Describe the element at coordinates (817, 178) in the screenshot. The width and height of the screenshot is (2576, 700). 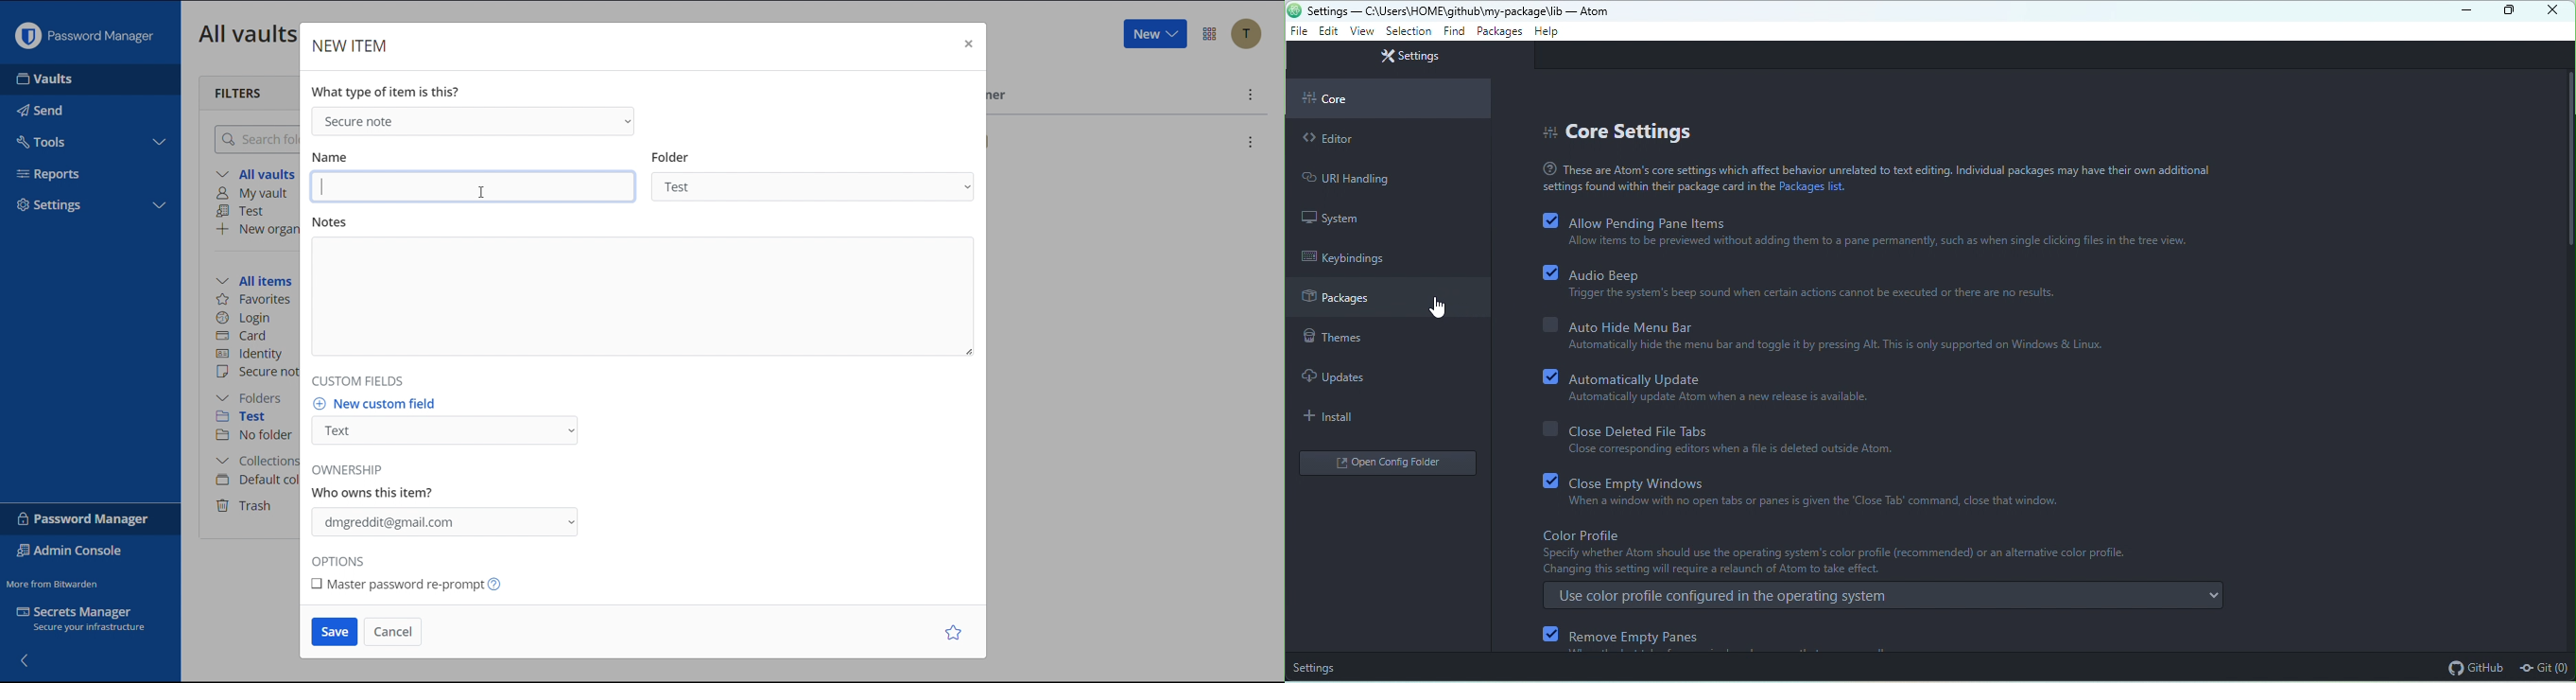
I see `Folder` at that location.